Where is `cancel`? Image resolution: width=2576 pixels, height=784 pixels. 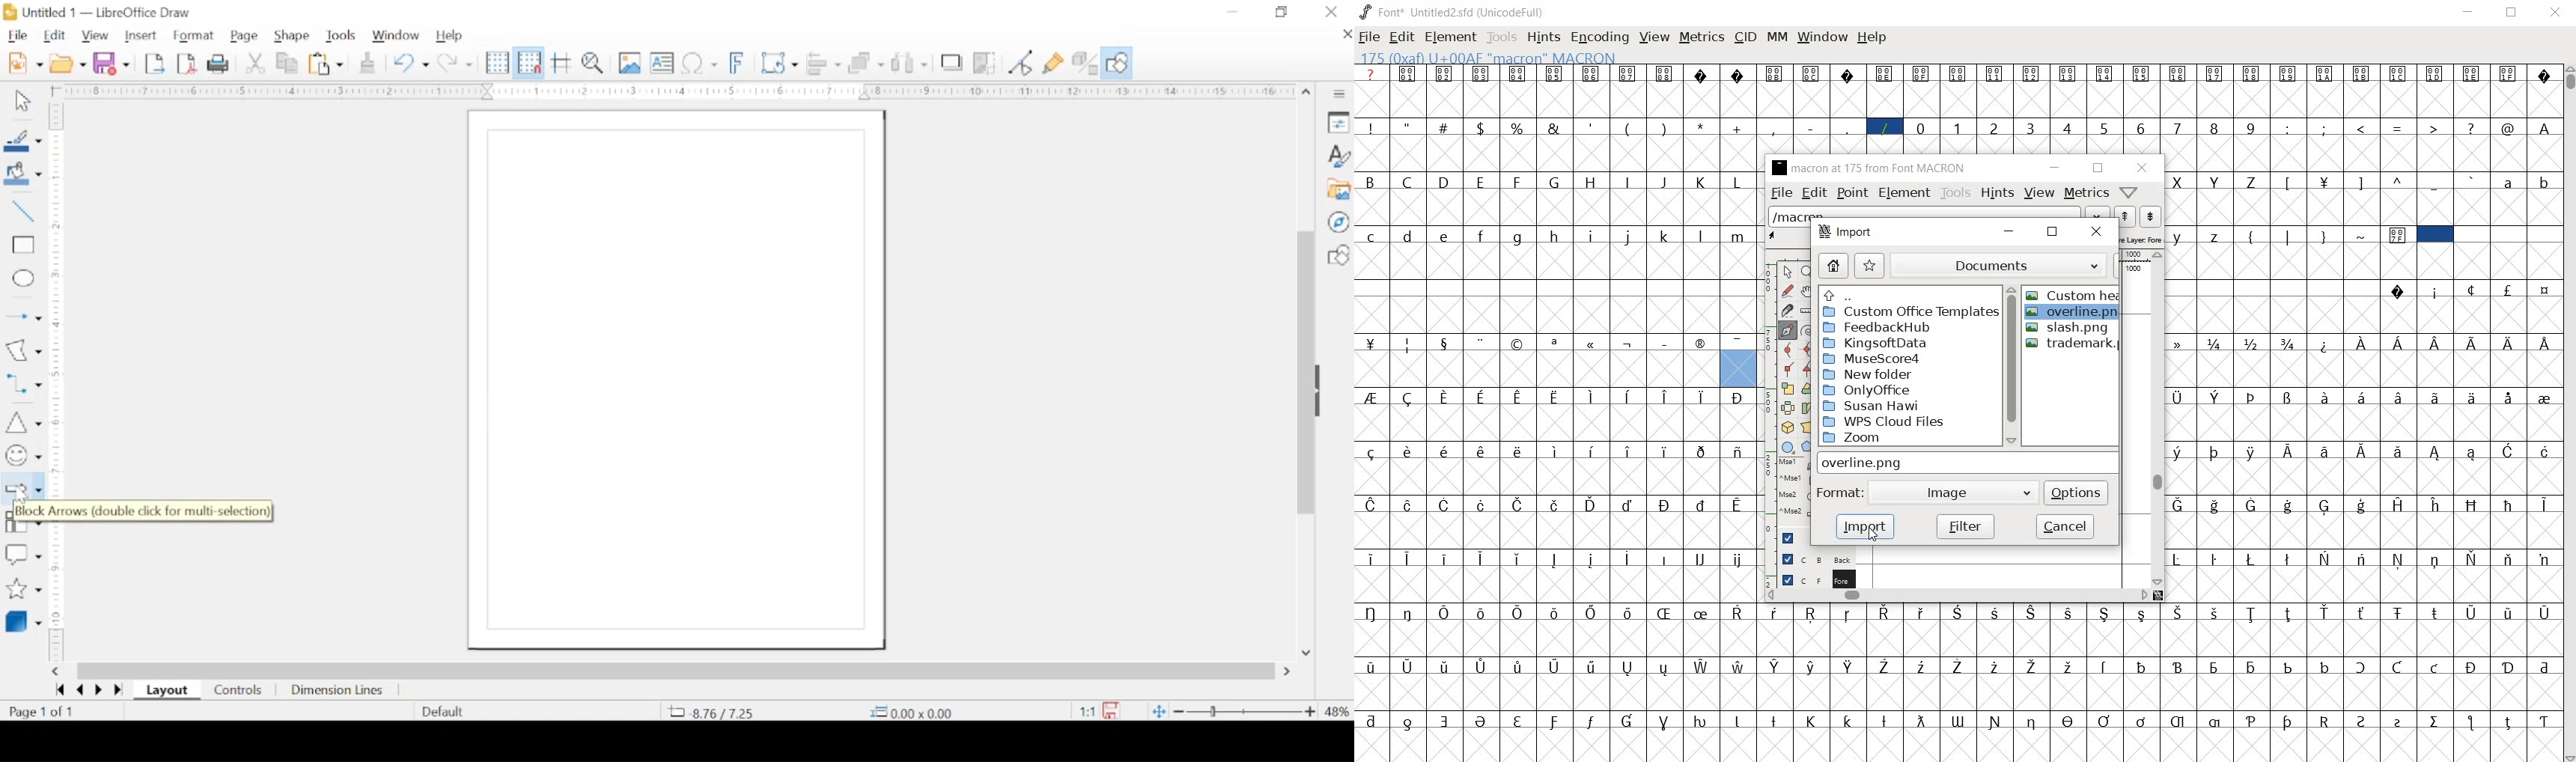
cancel is located at coordinates (2065, 525).